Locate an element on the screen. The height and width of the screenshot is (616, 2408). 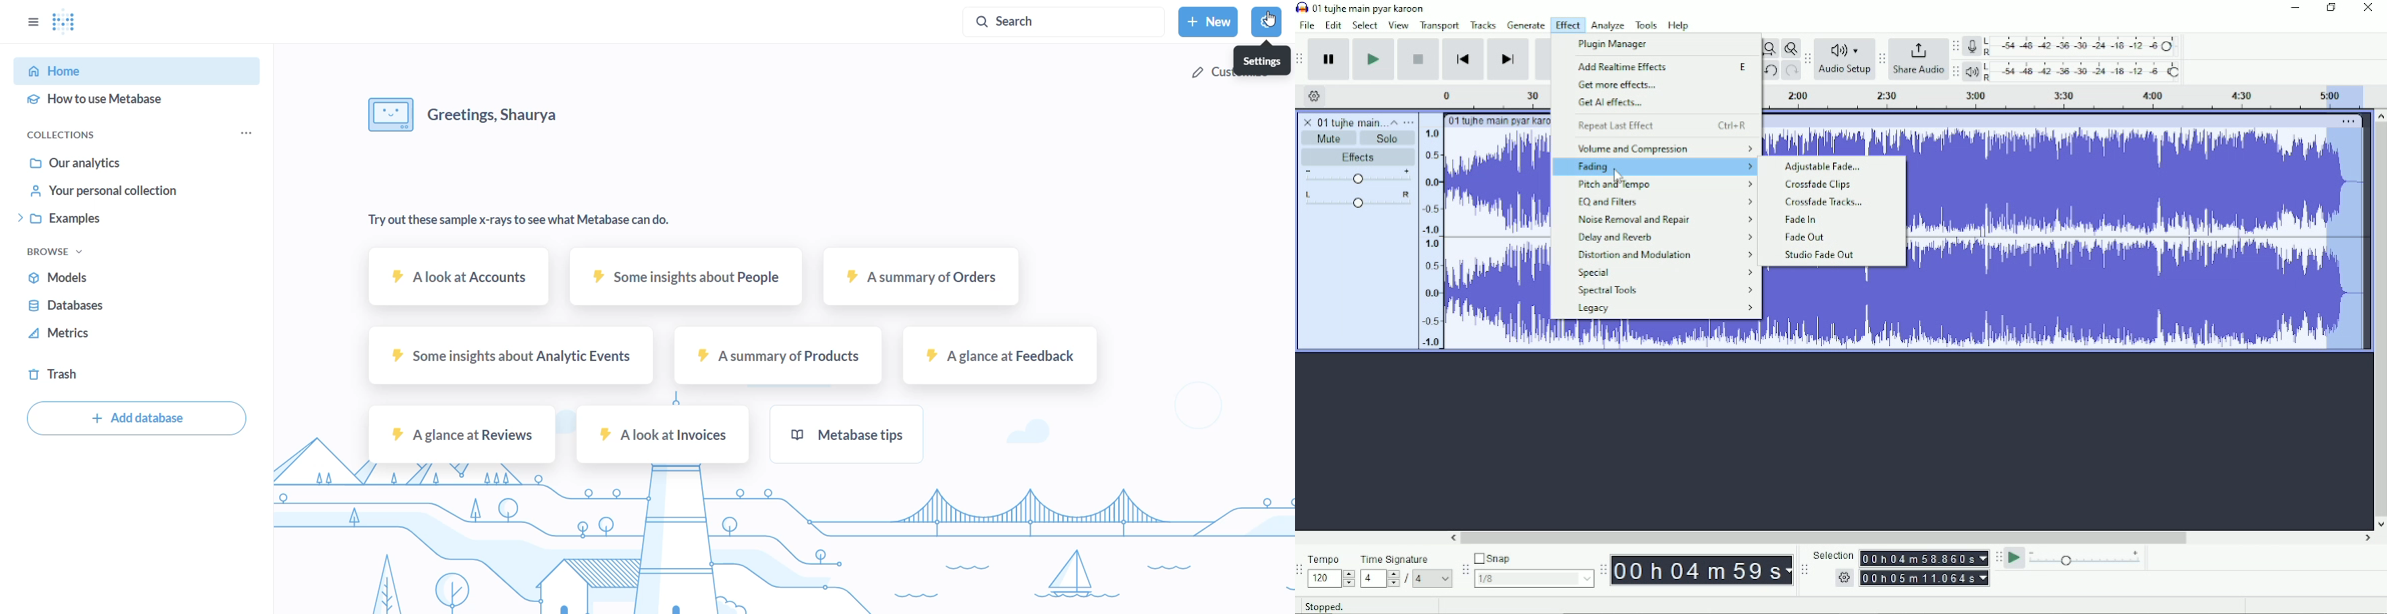
Stop is located at coordinates (1417, 59).